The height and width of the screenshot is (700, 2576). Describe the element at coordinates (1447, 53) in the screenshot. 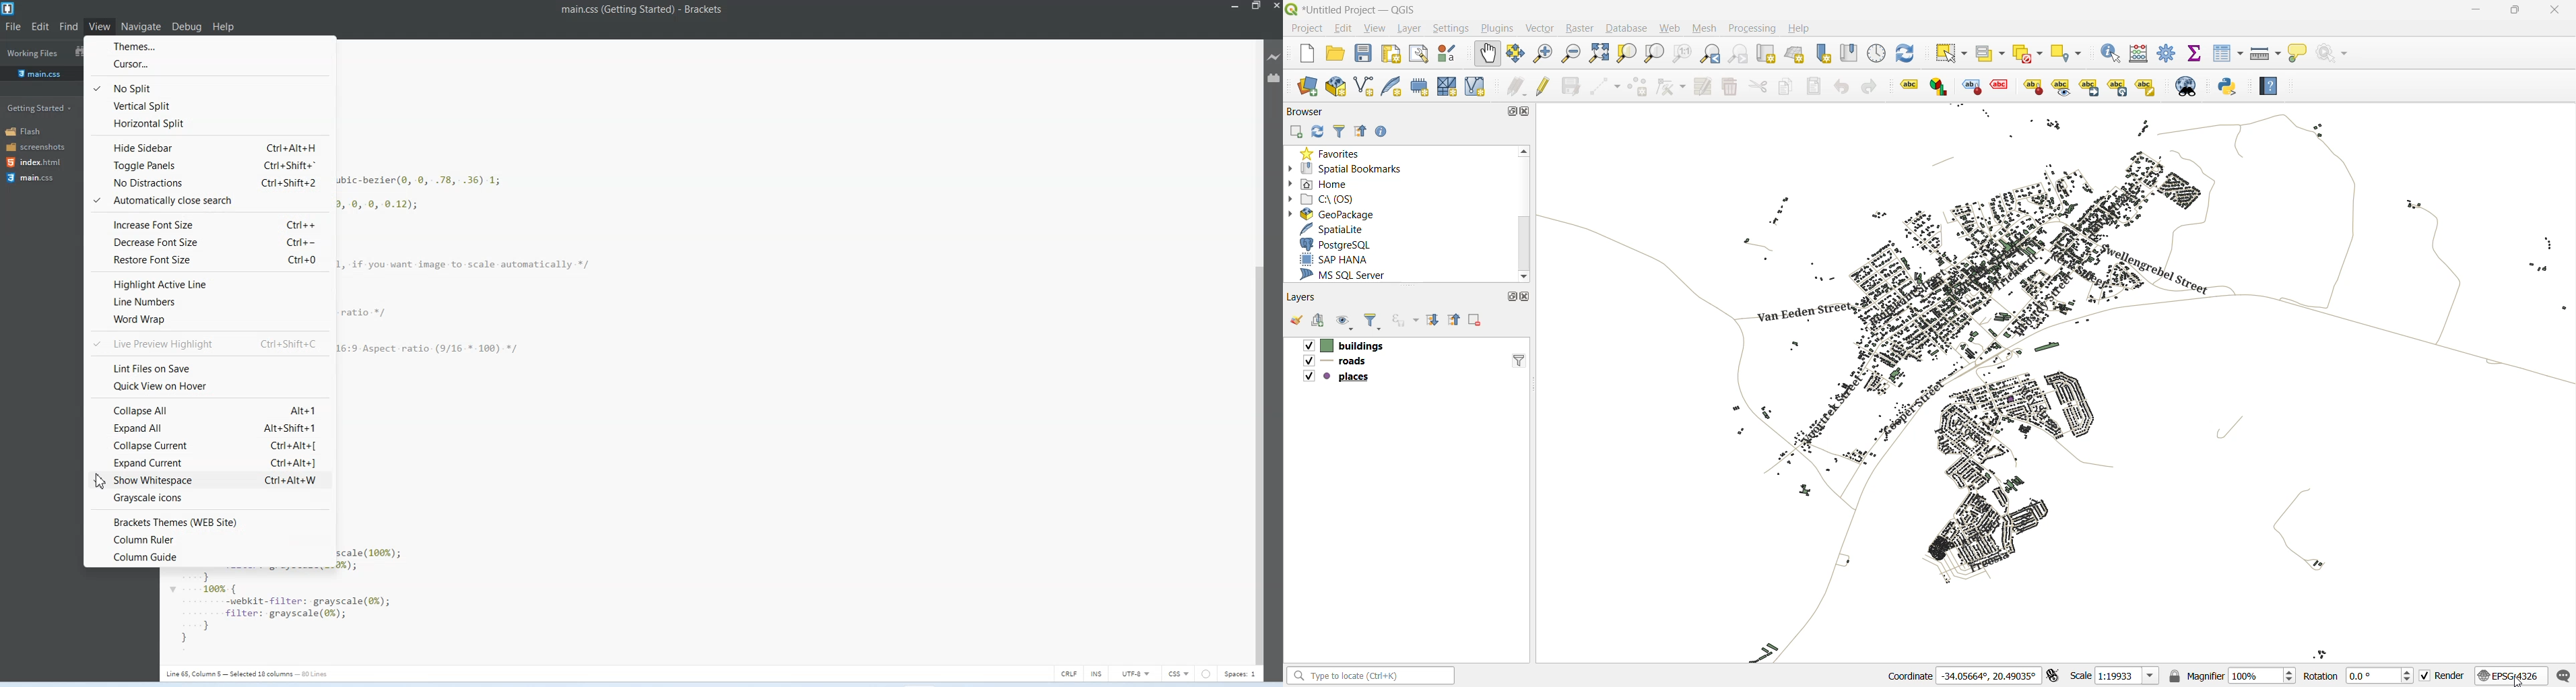

I see `style manager` at that location.